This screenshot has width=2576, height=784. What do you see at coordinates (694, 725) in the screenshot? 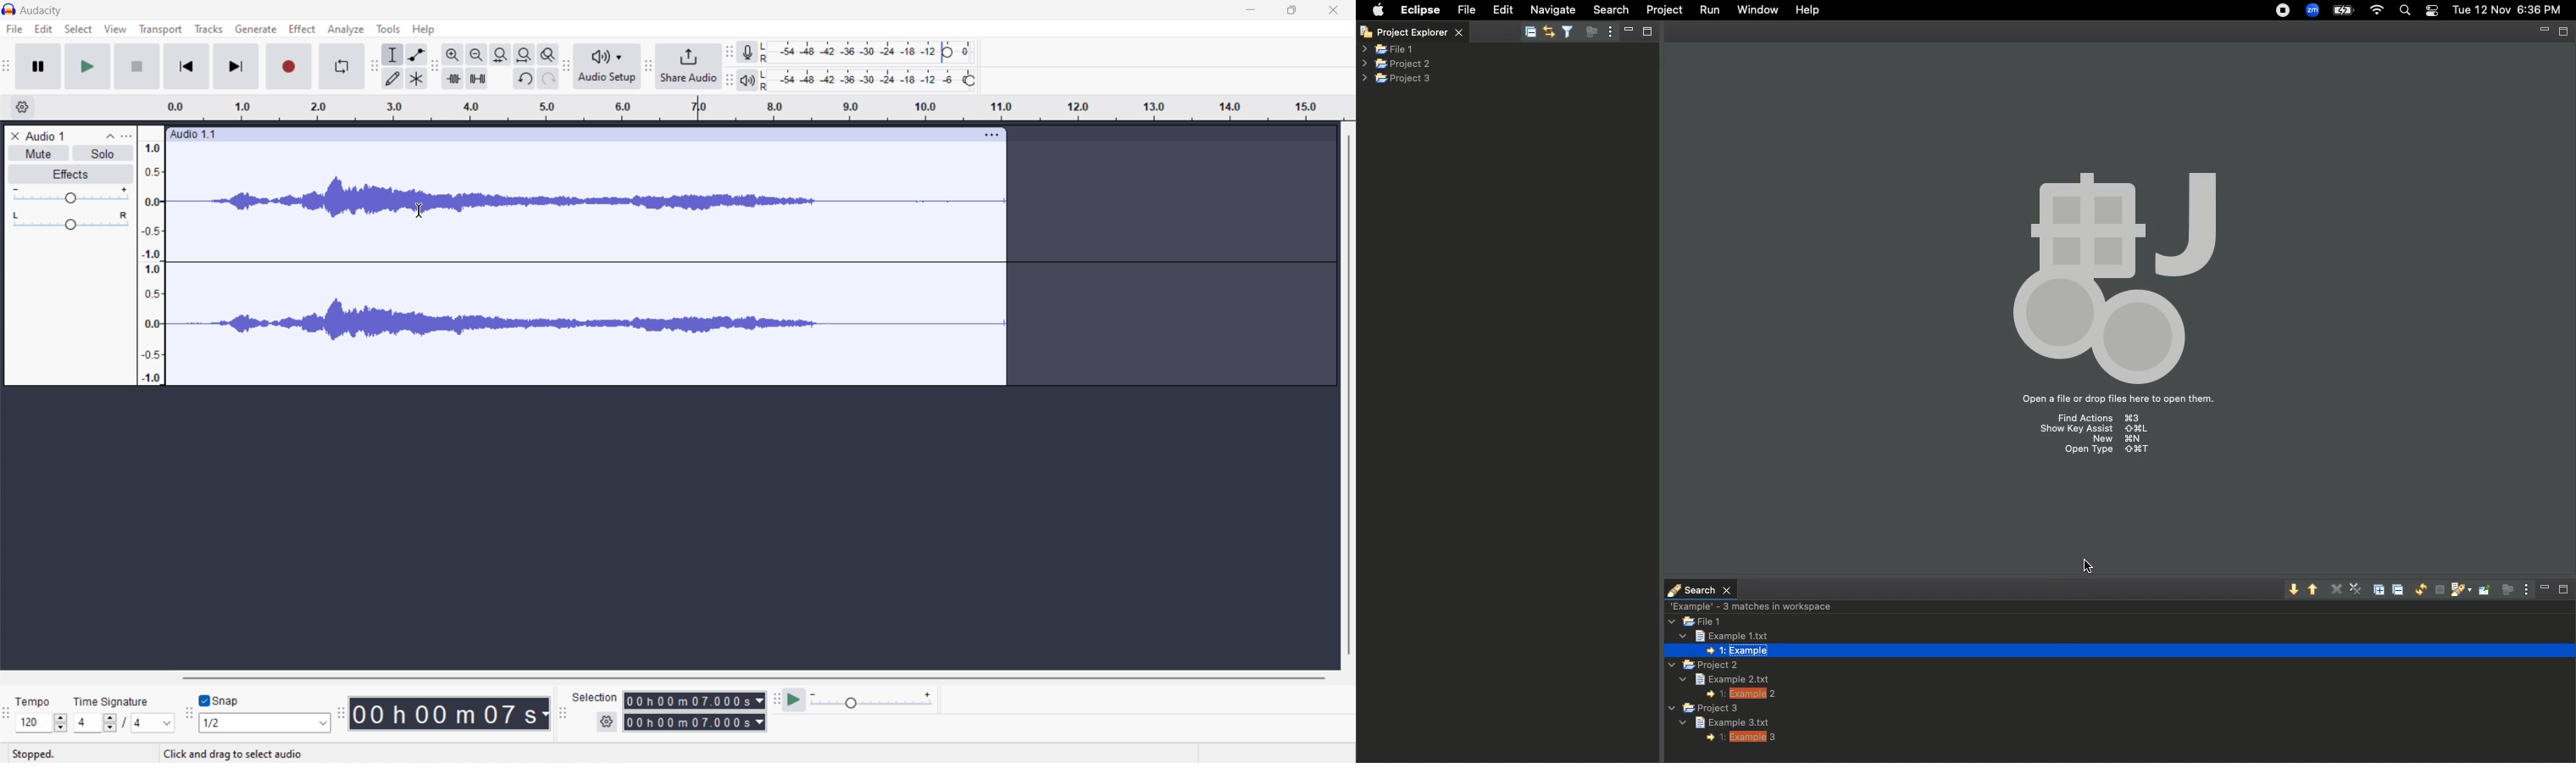
I see `00 h 00 m 07.000 s` at bounding box center [694, 725].